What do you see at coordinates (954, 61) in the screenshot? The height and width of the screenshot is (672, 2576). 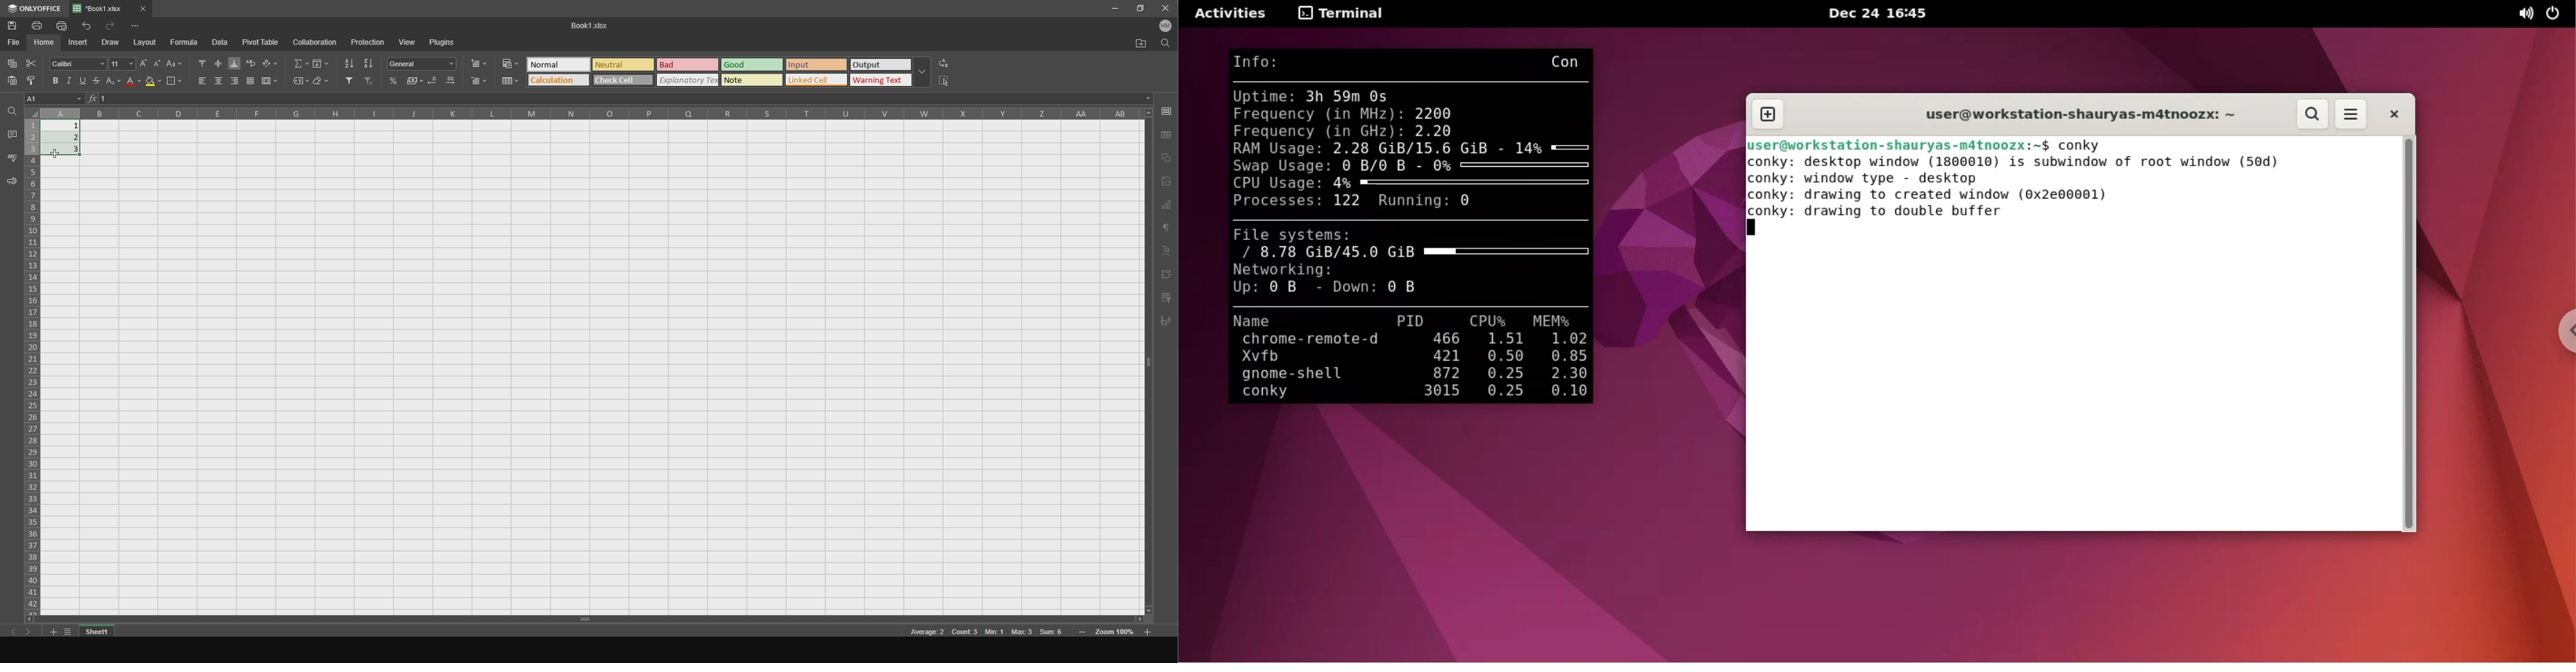 I see `replace` at bounding box center [954, 61].